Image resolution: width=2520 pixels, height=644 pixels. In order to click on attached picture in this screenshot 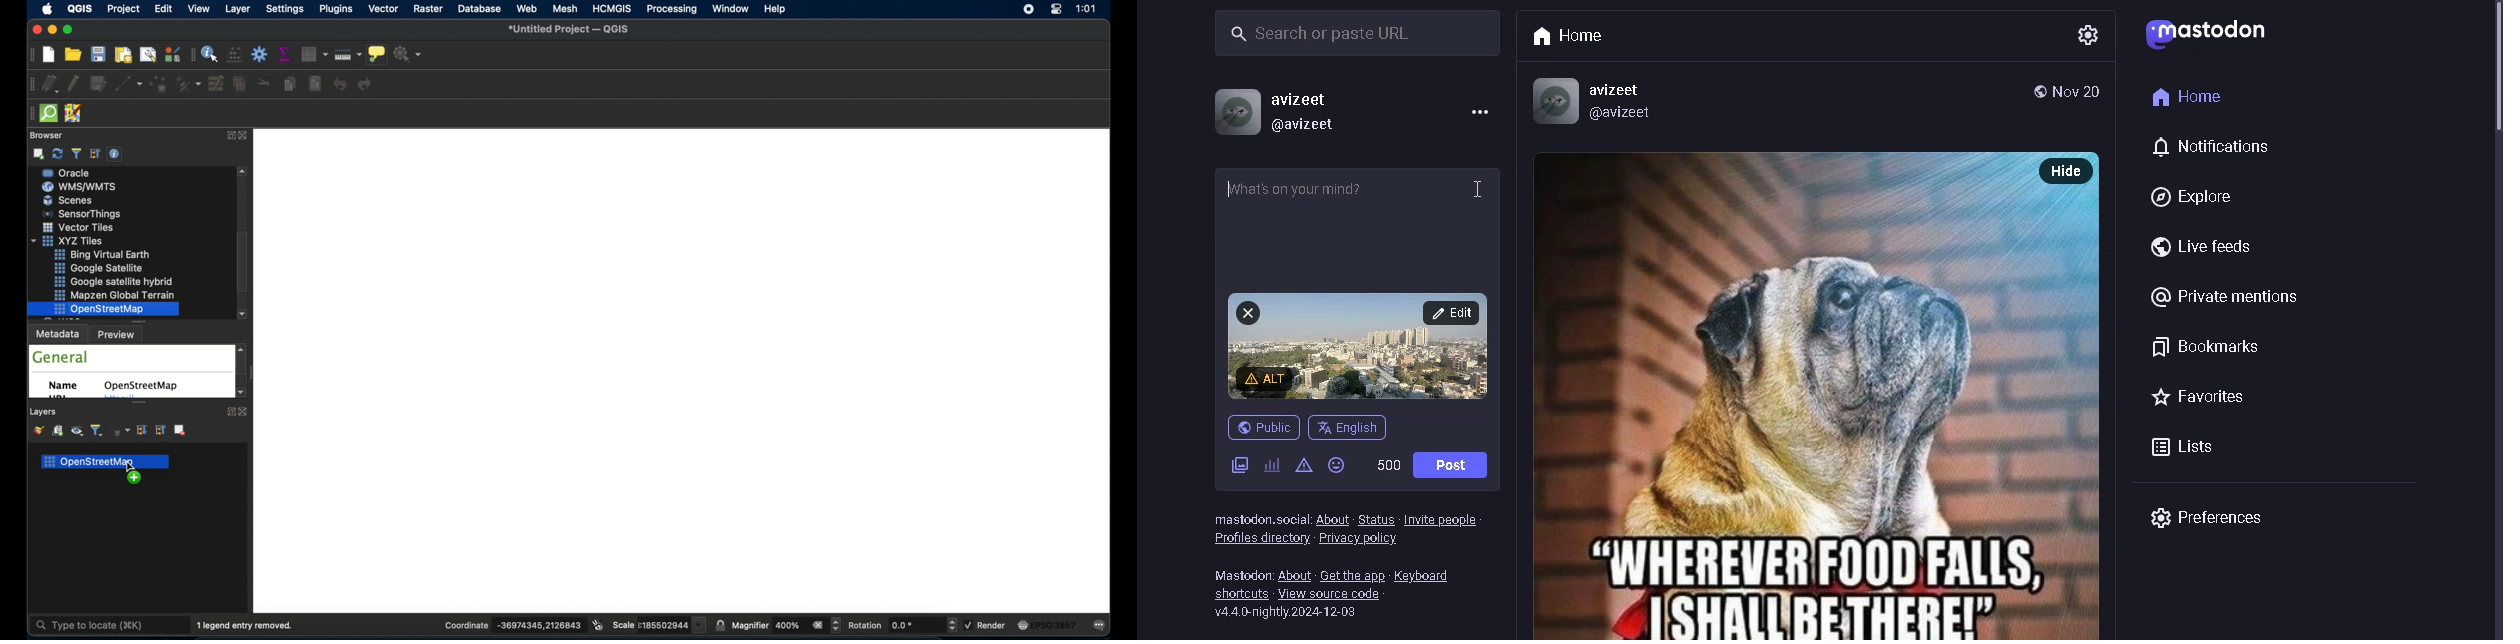, I will do `click(1362, 346)`.